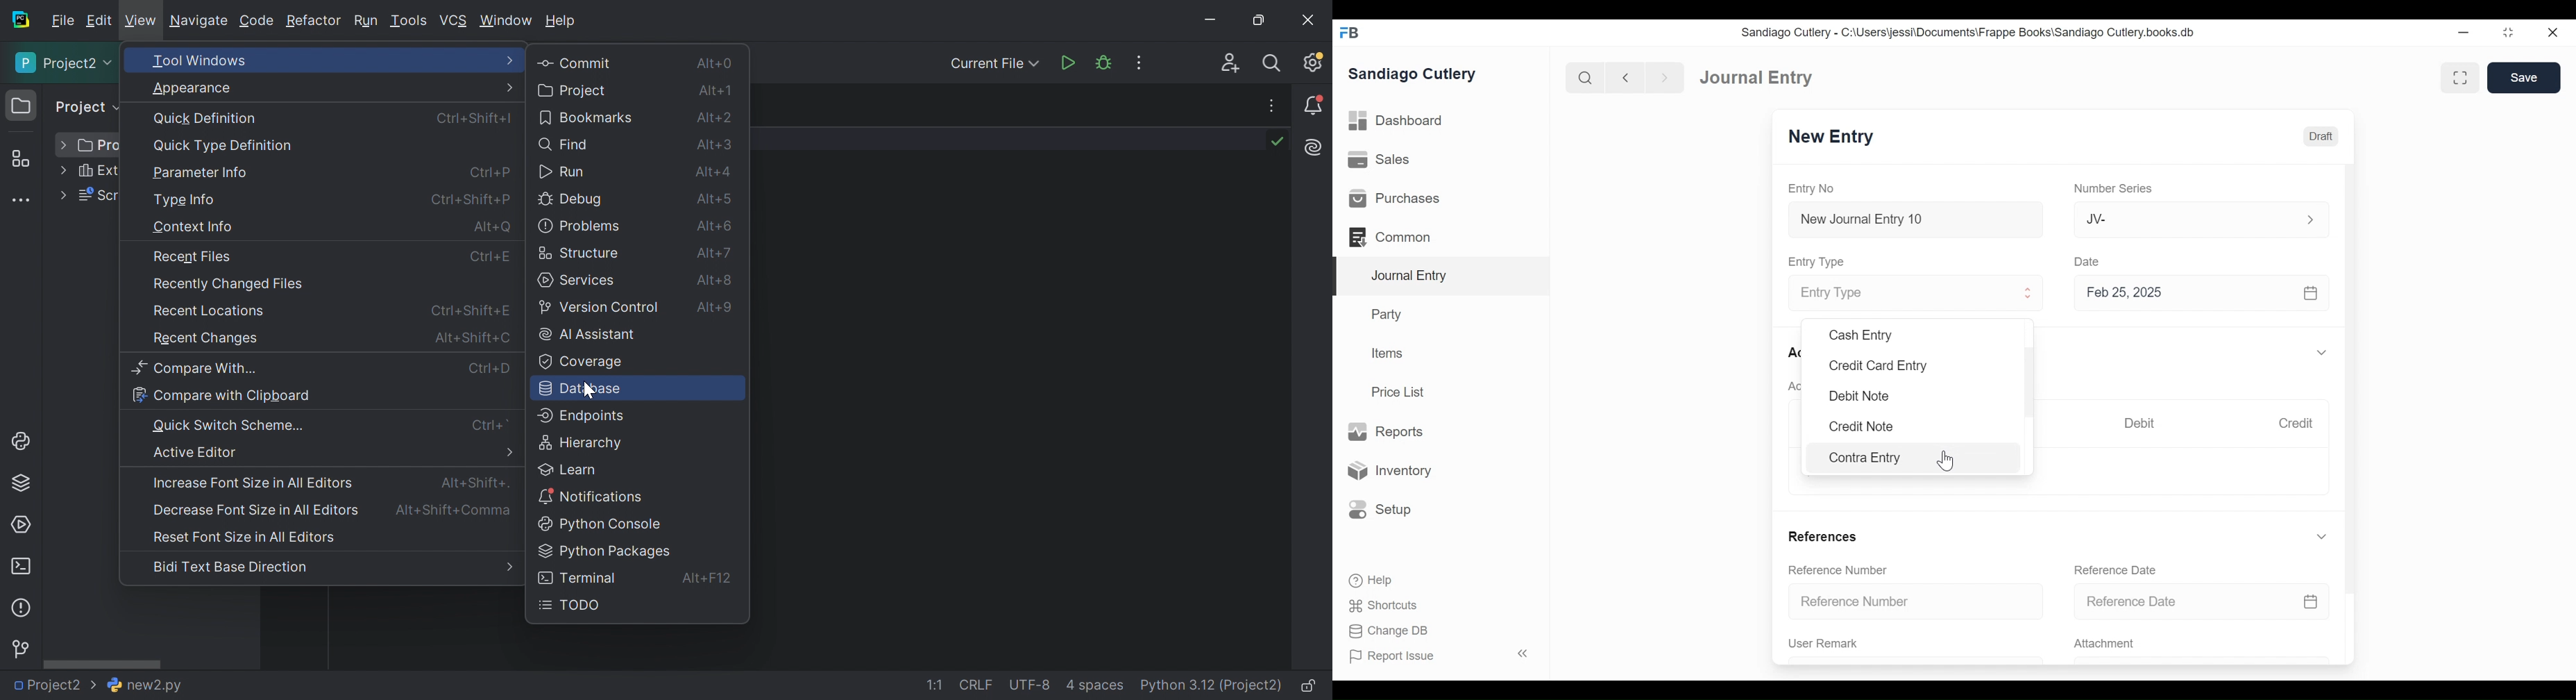 This screenshot has width=2576, height=700. Describe the element at coordinates (2106, 644) in the screenshot. I see `Attachment` at that location.